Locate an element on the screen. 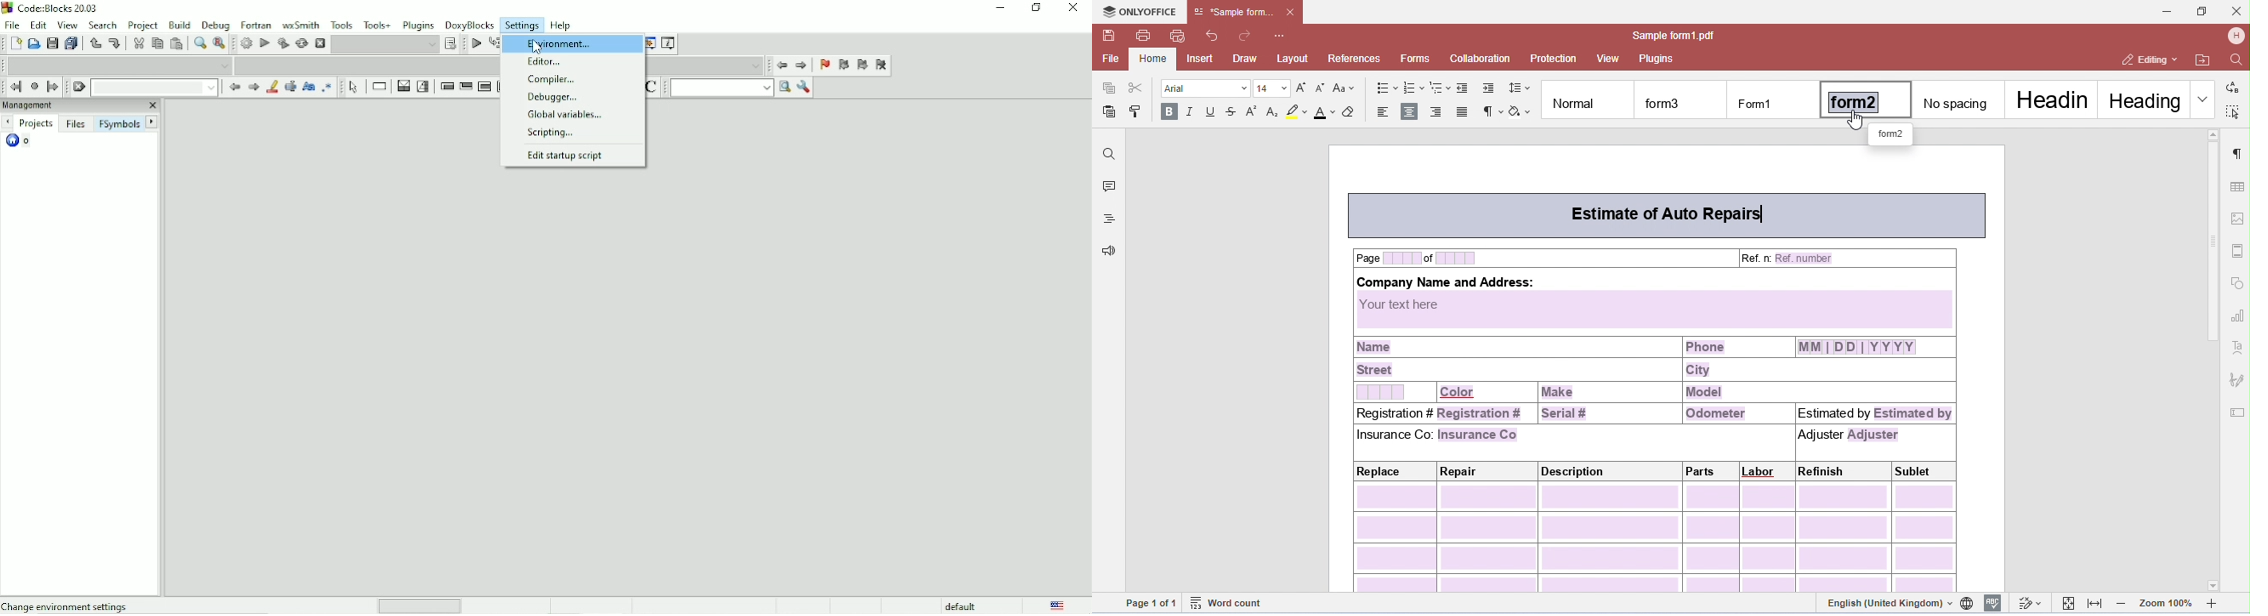 This screenshot has width=2268, height=616. Select is located at coordinates (356, 88).